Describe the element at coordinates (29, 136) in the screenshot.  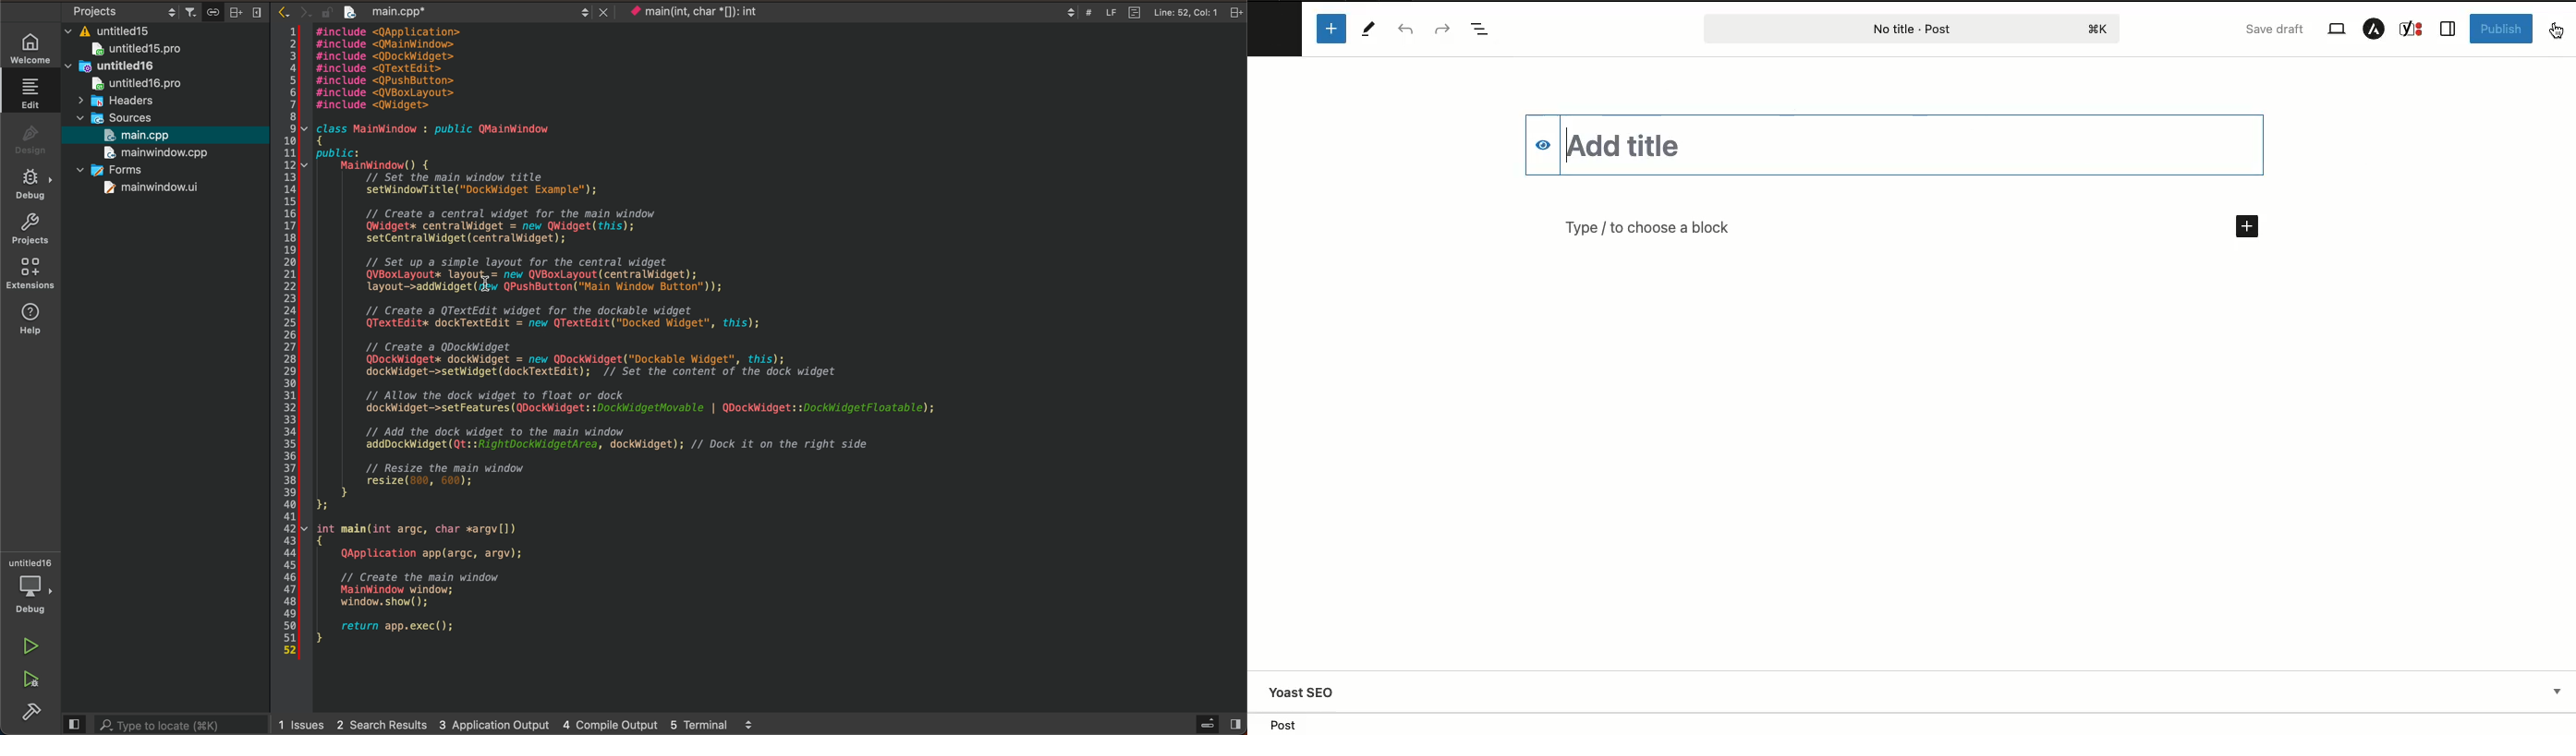
I see `design` at that location.